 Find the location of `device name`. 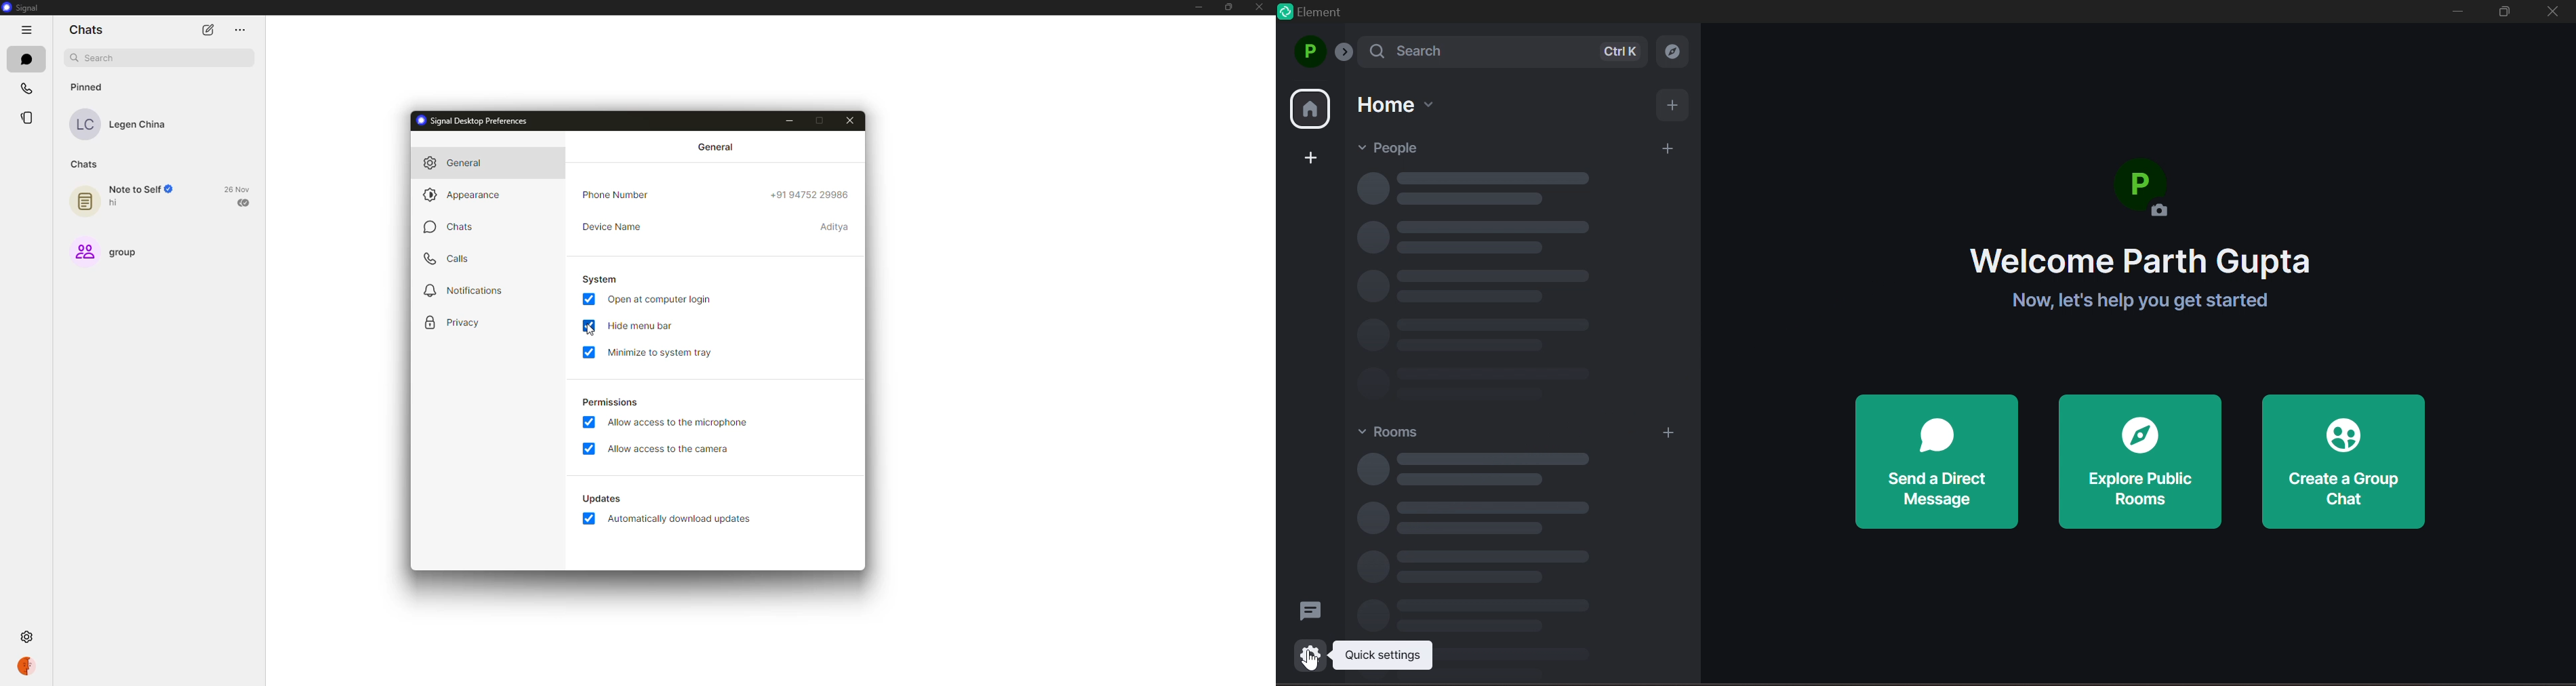

device name is located at coordinates (612, 227).